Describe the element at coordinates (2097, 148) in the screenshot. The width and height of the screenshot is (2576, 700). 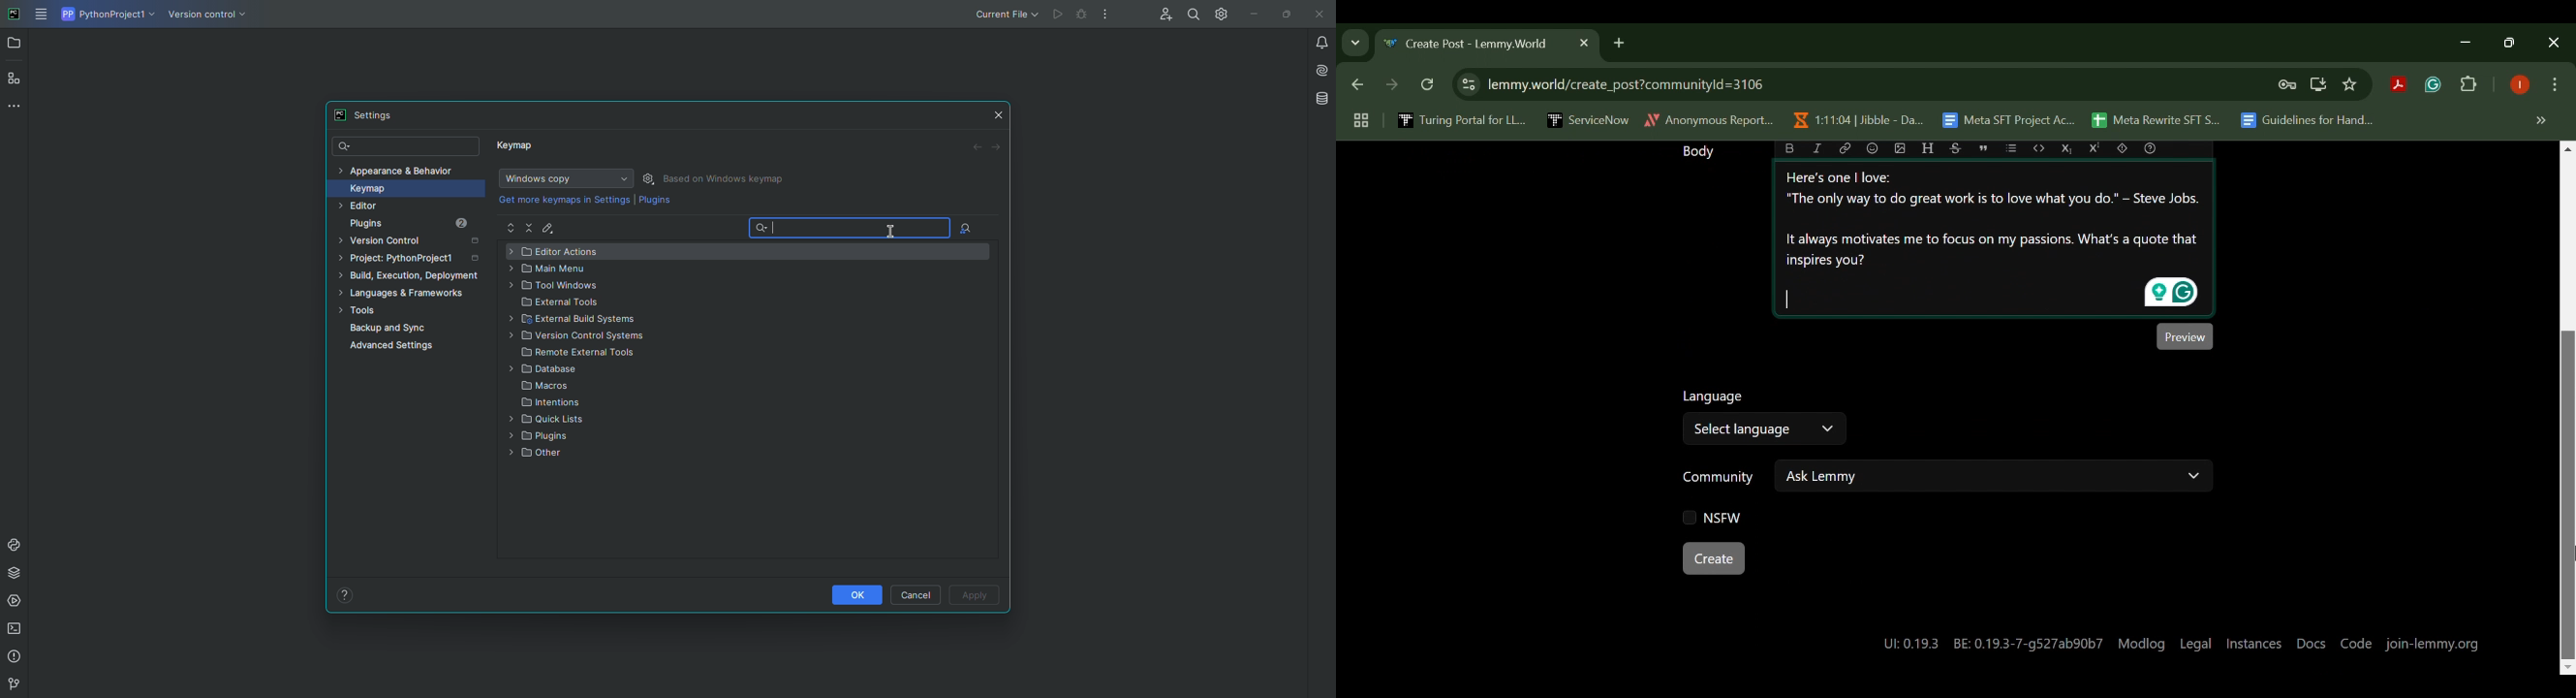
I see `Superscript` at that location.